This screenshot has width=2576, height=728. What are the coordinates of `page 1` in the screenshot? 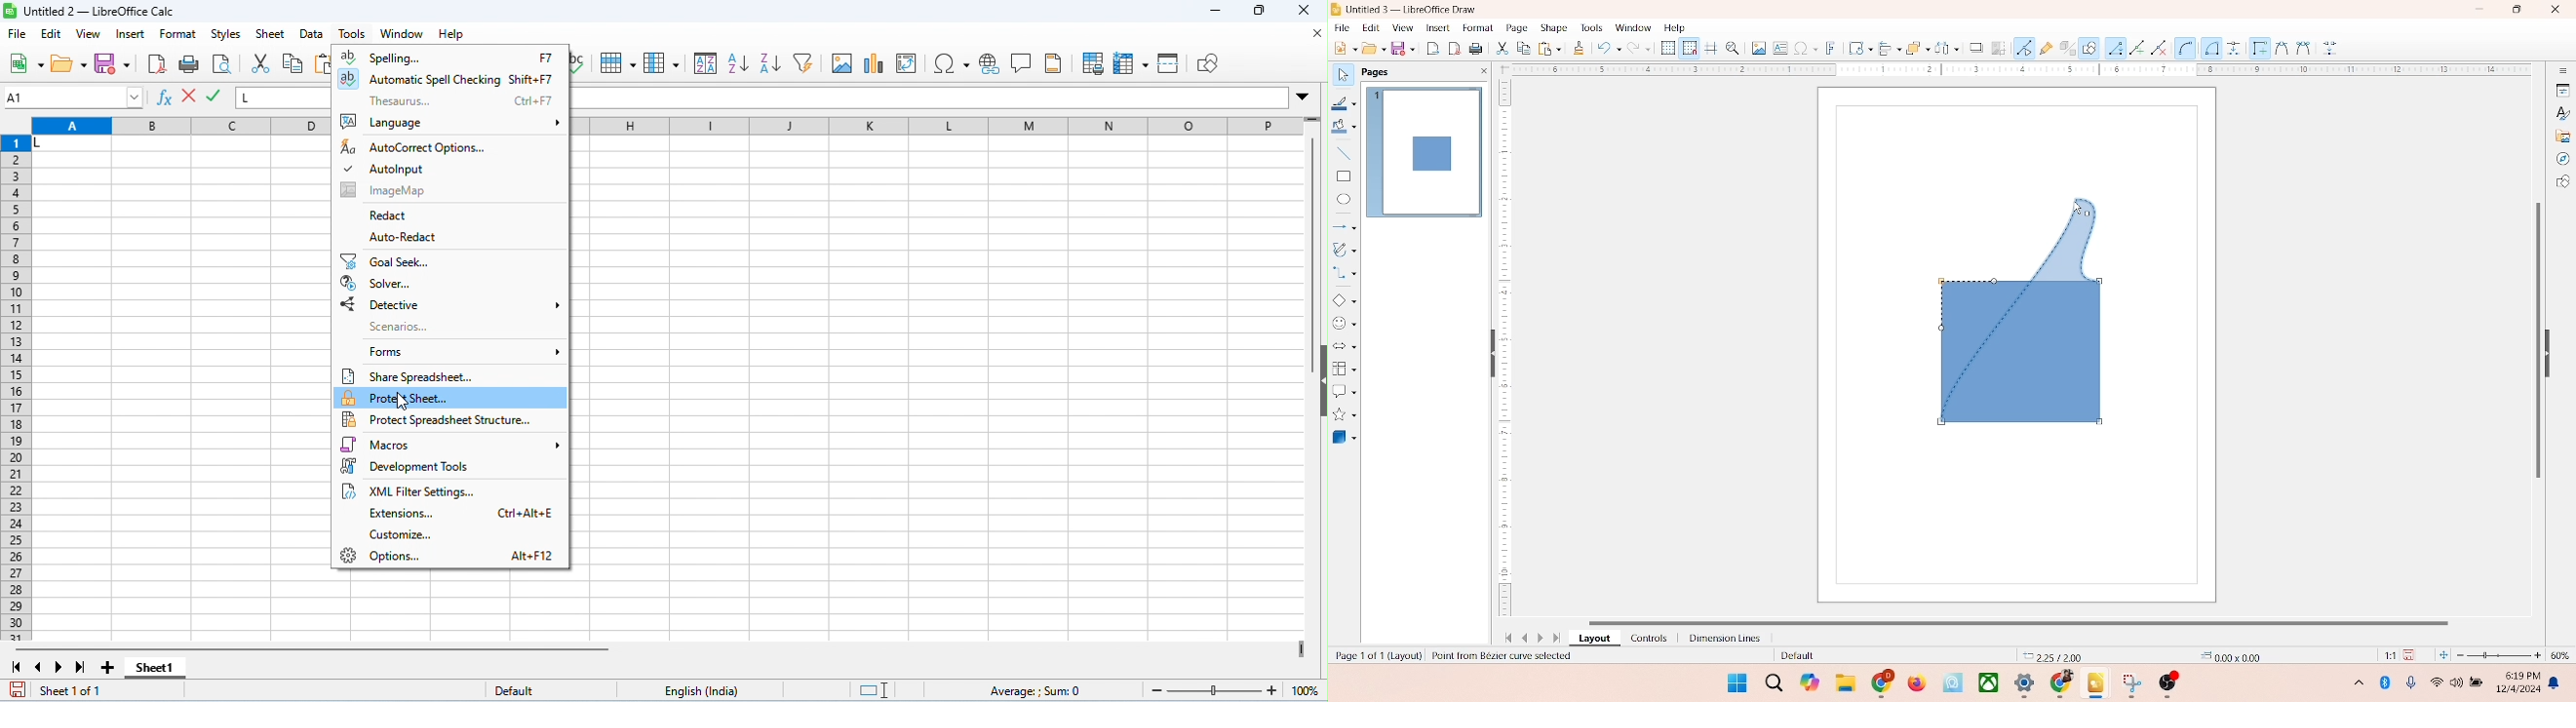 It's located at (1425, 151).